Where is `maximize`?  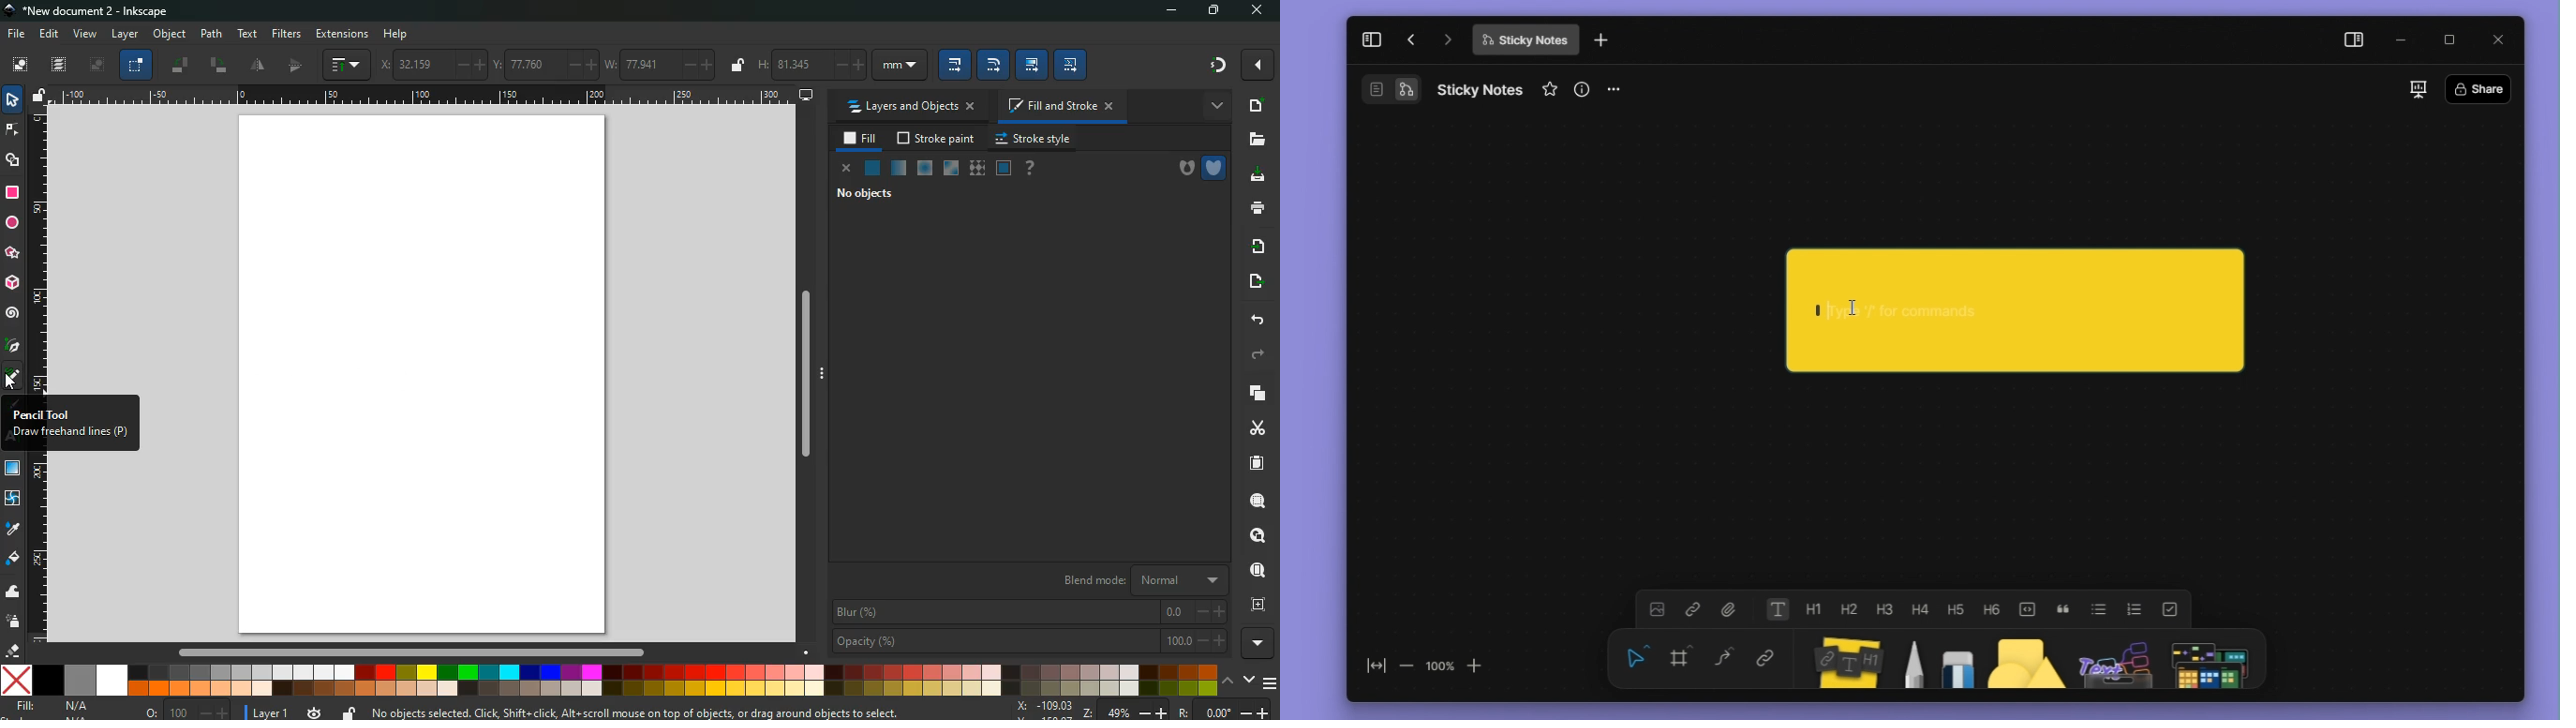
maximize is located at coordinates (1209, 10).